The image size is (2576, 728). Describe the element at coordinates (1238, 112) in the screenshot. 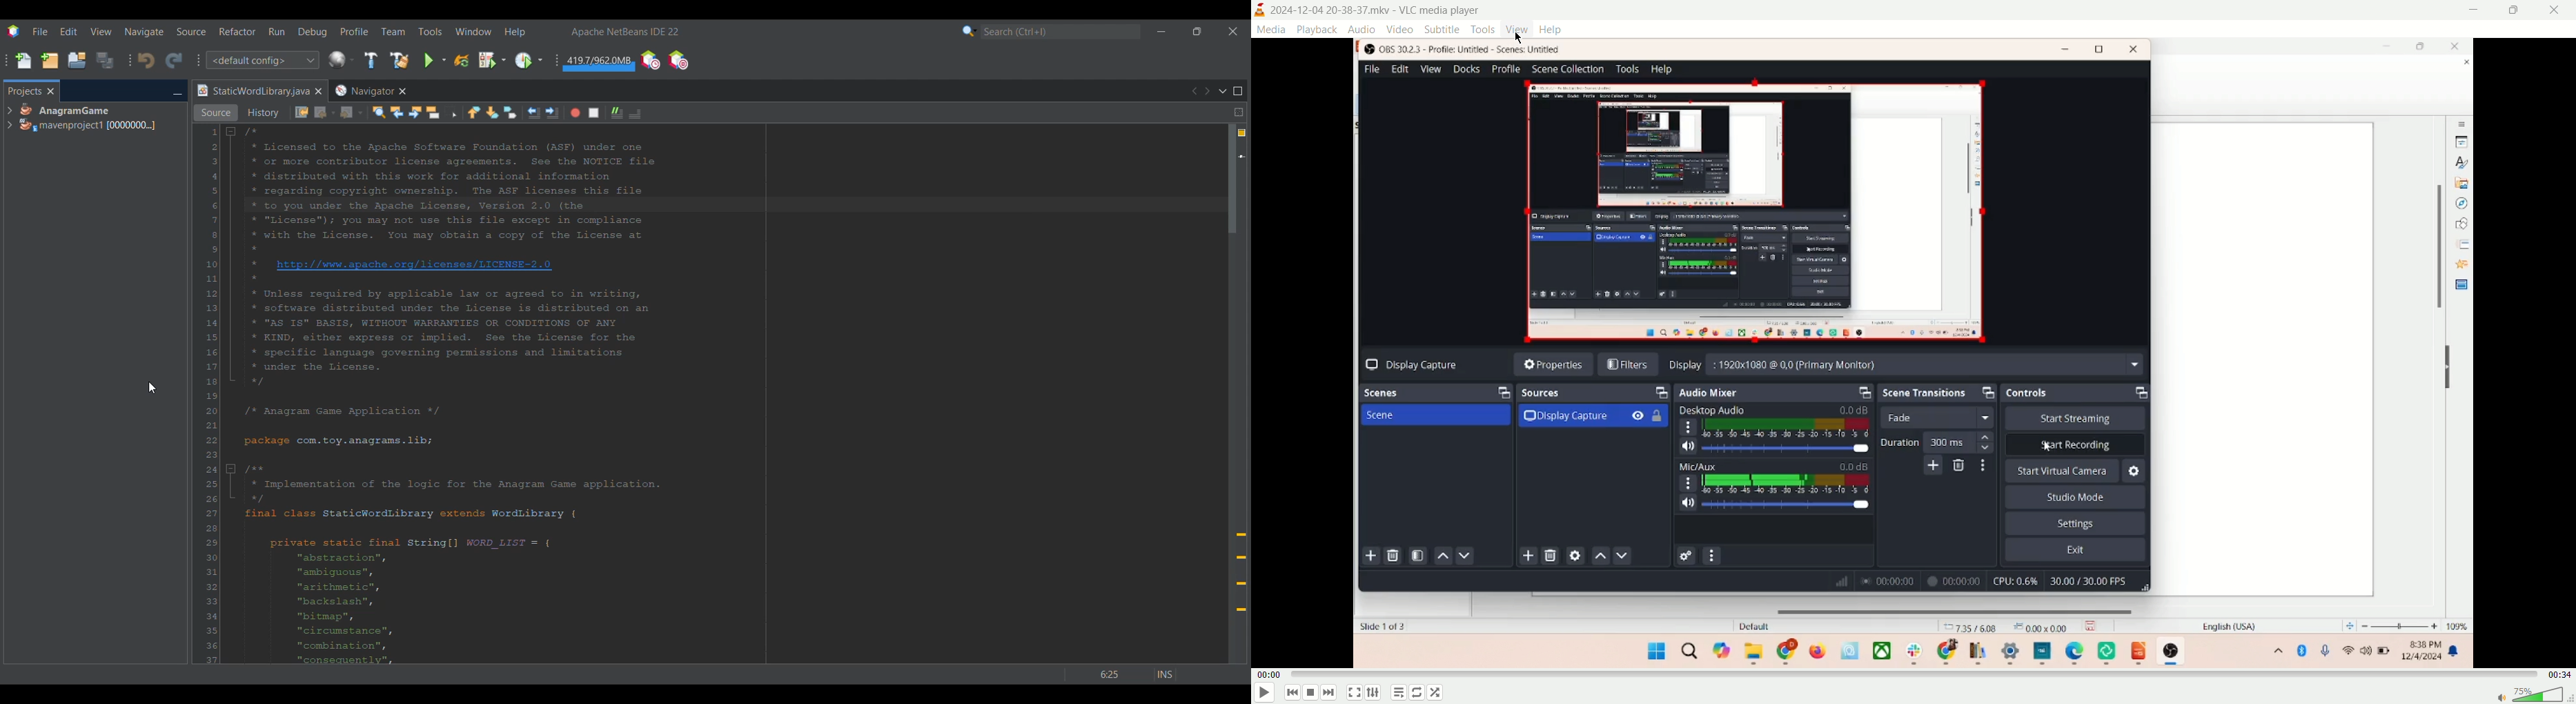

I see `Split window horizontally or vertically` at that location.